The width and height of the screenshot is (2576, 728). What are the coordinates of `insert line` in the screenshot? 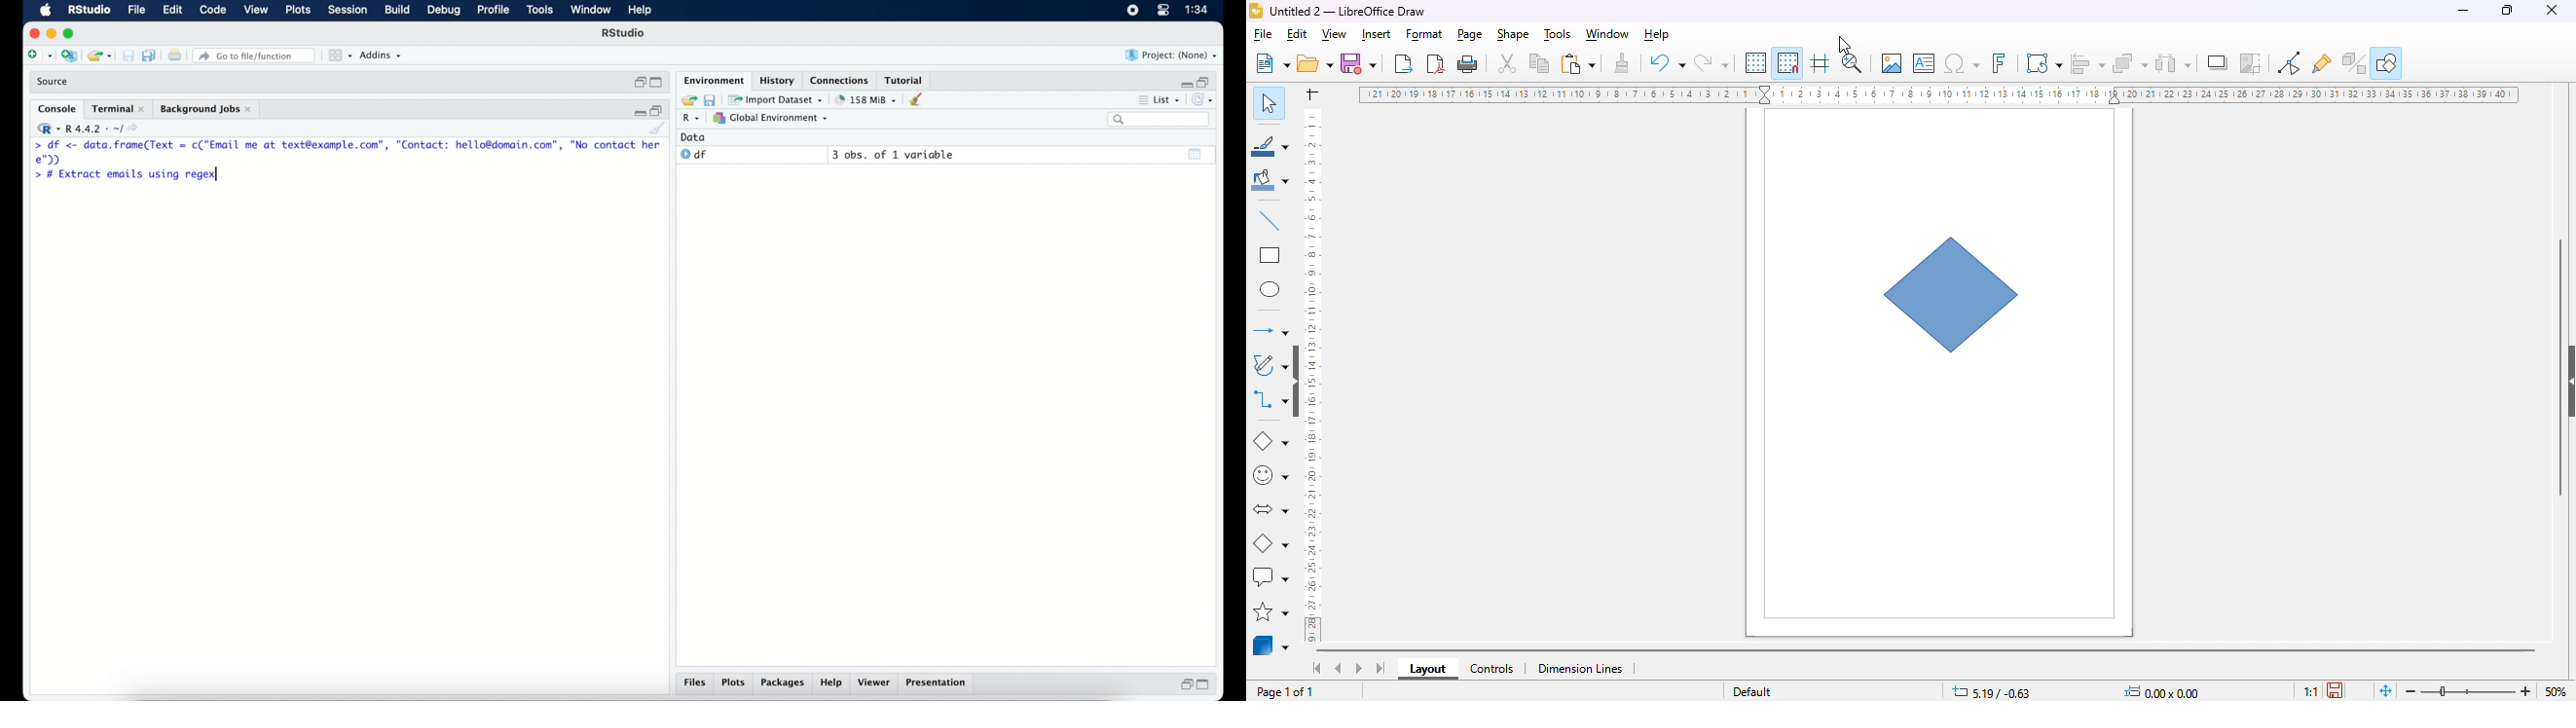 It's located at (1270, 221).